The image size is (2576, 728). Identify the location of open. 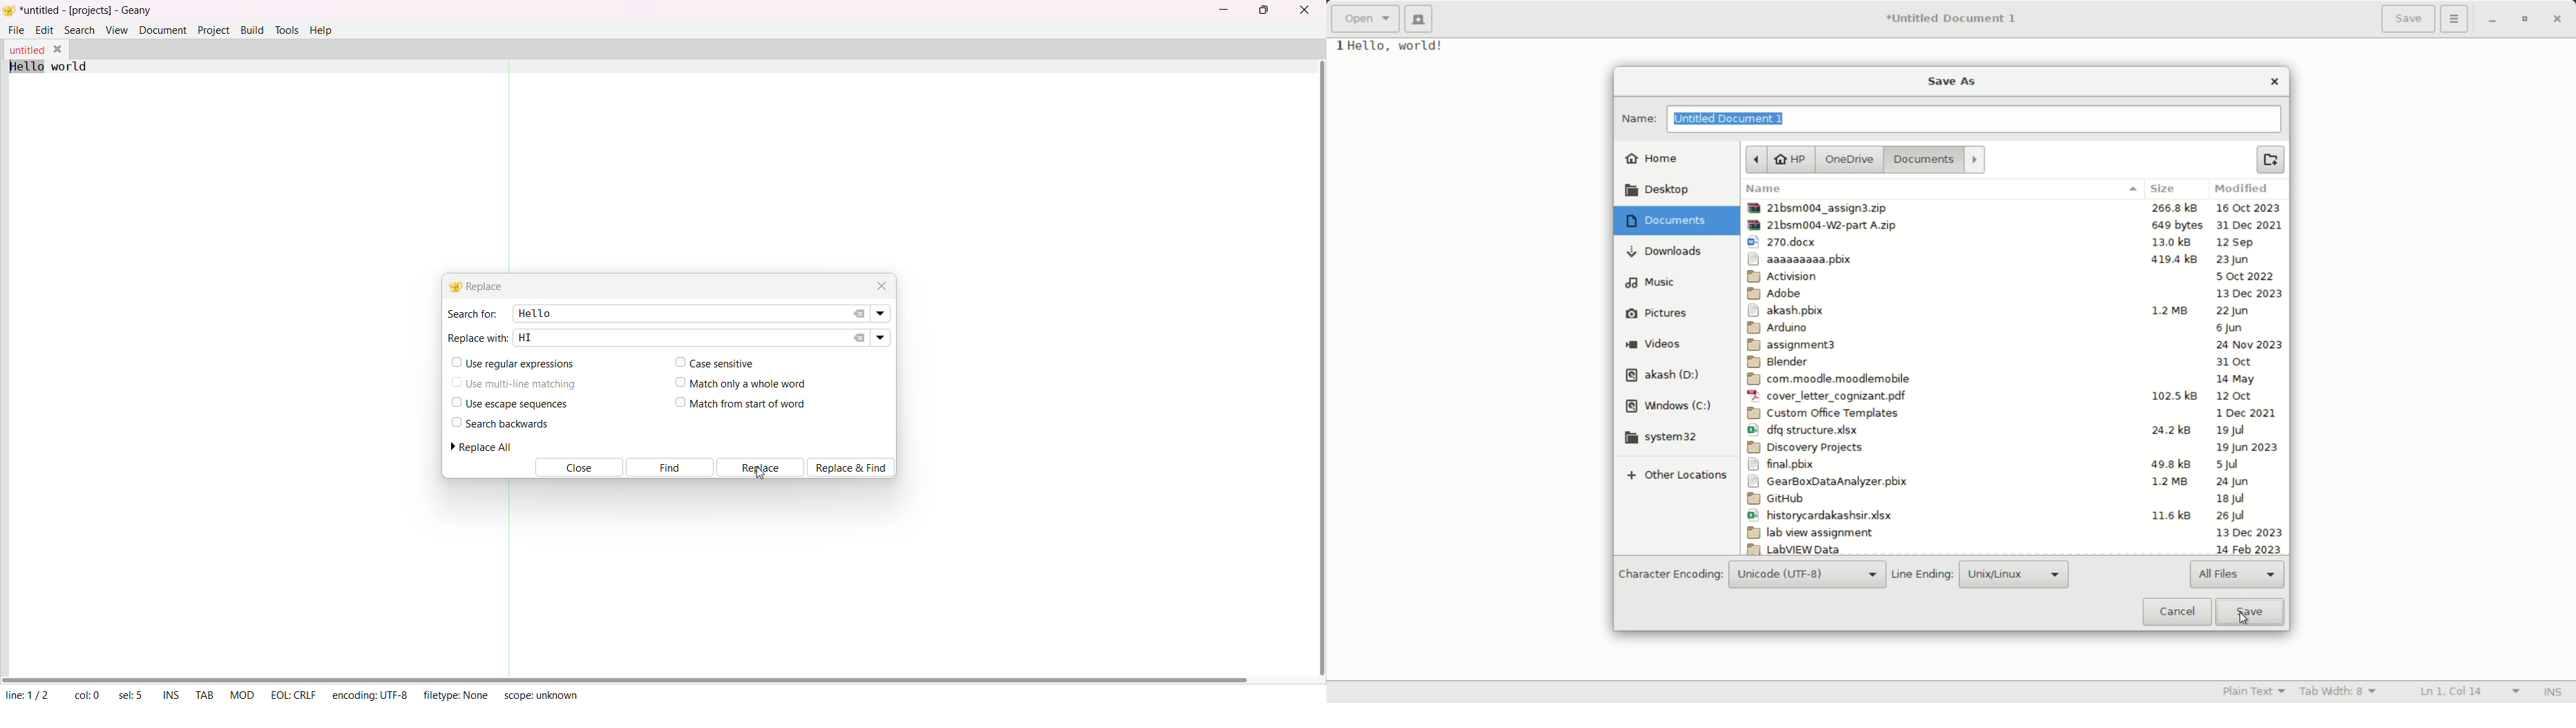
(1367, 19).